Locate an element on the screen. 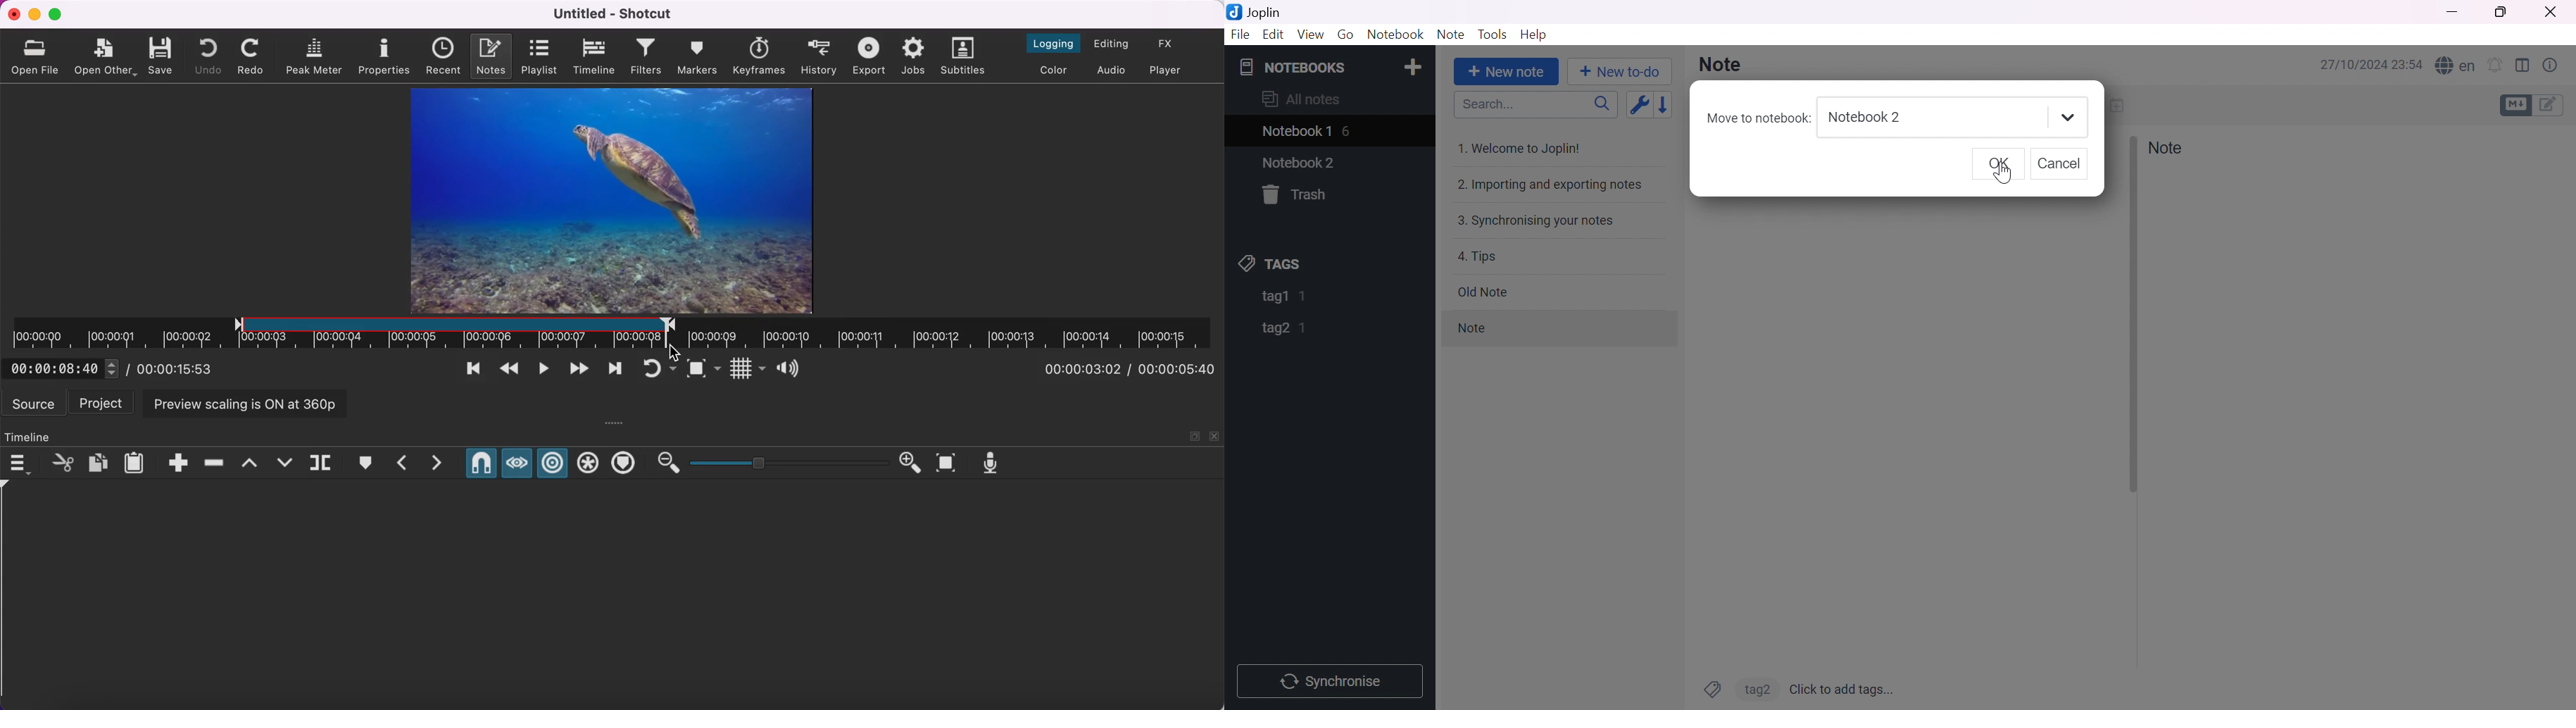 This screenshot has height=728, width=2576. switch to the editing layout is located at coordinates (1115, 43).